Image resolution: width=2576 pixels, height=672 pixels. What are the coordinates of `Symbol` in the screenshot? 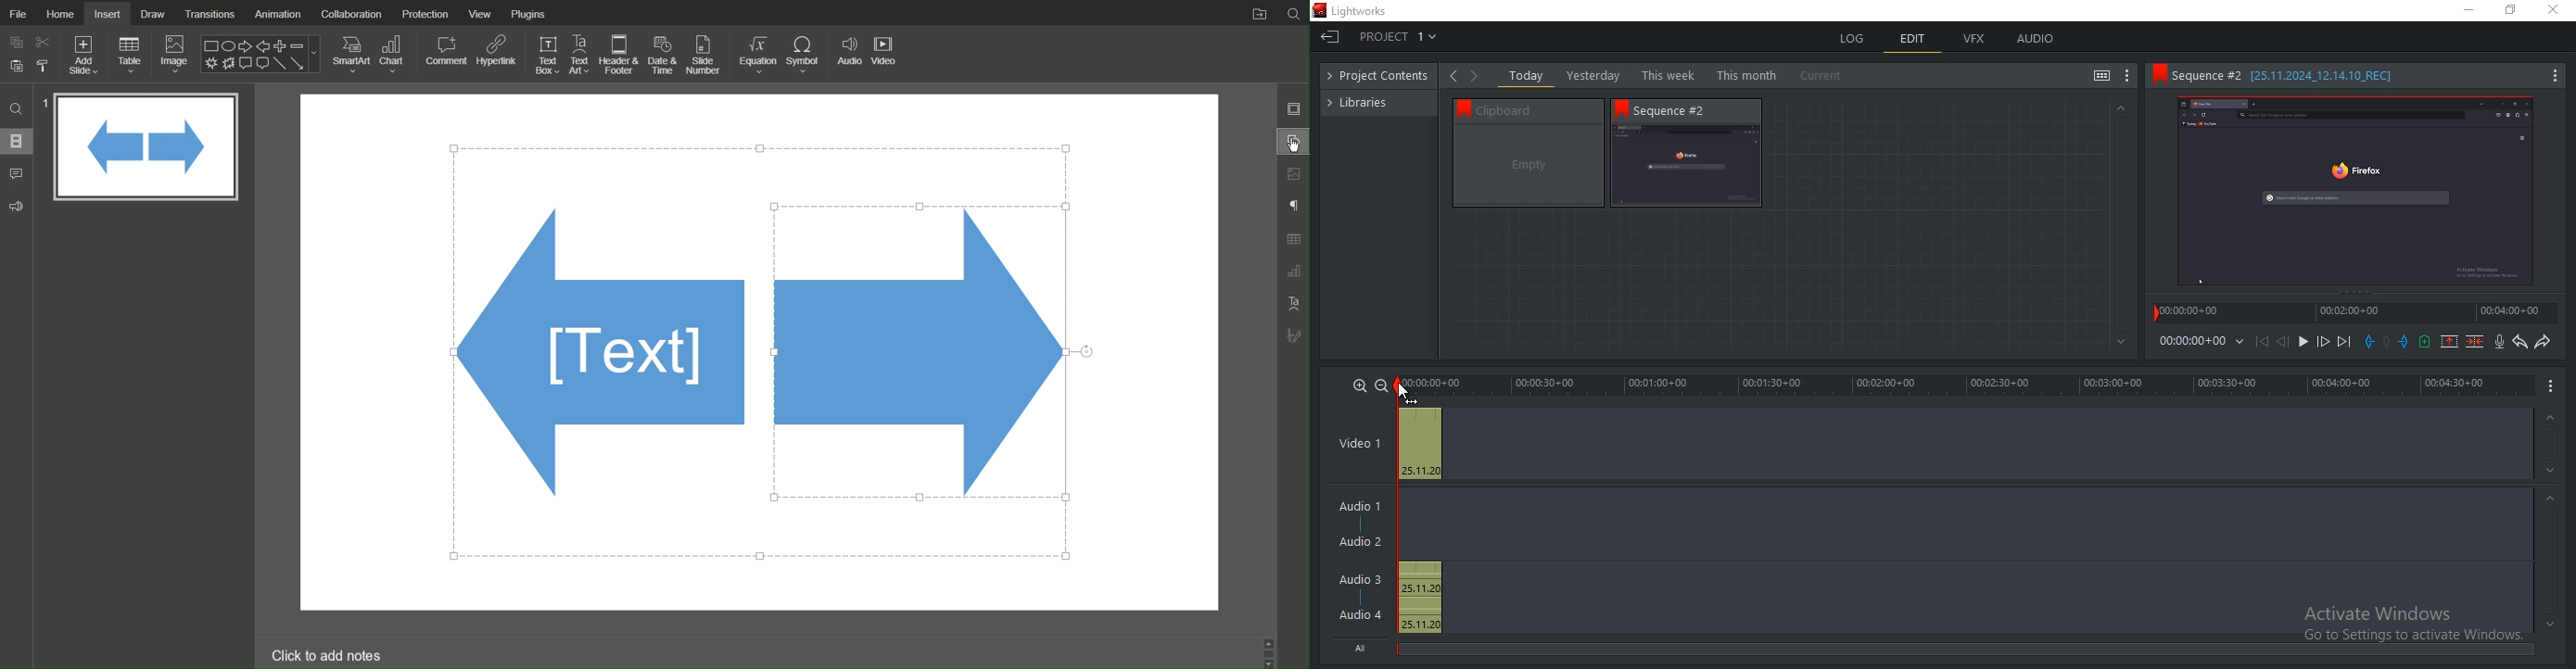 It's located at (803, 54).